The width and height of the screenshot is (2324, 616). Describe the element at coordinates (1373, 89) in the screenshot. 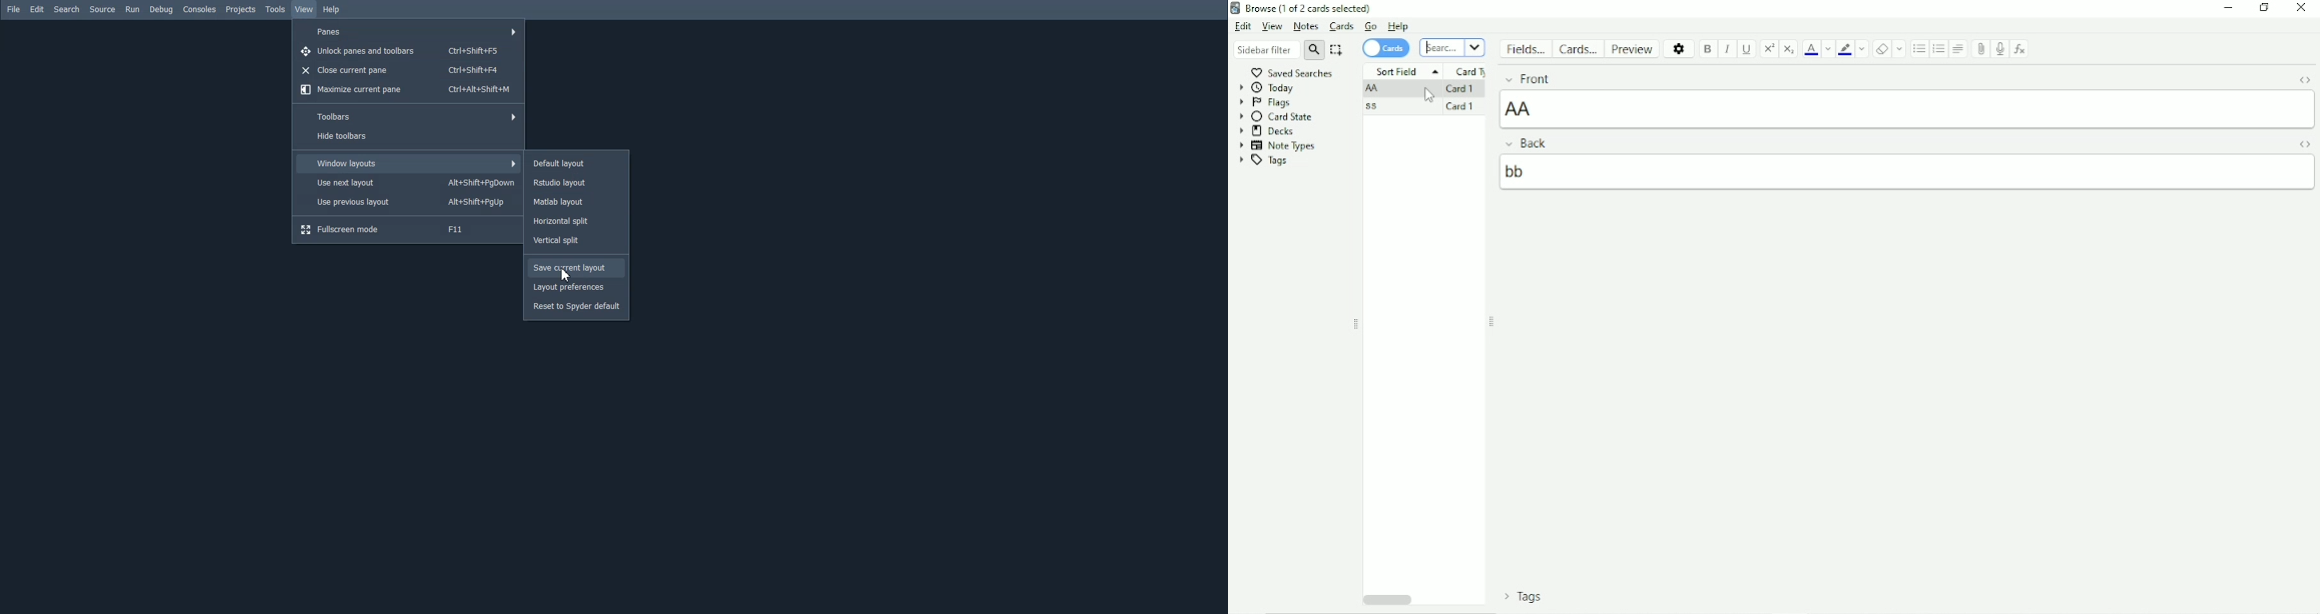

I see `AA` at that location.